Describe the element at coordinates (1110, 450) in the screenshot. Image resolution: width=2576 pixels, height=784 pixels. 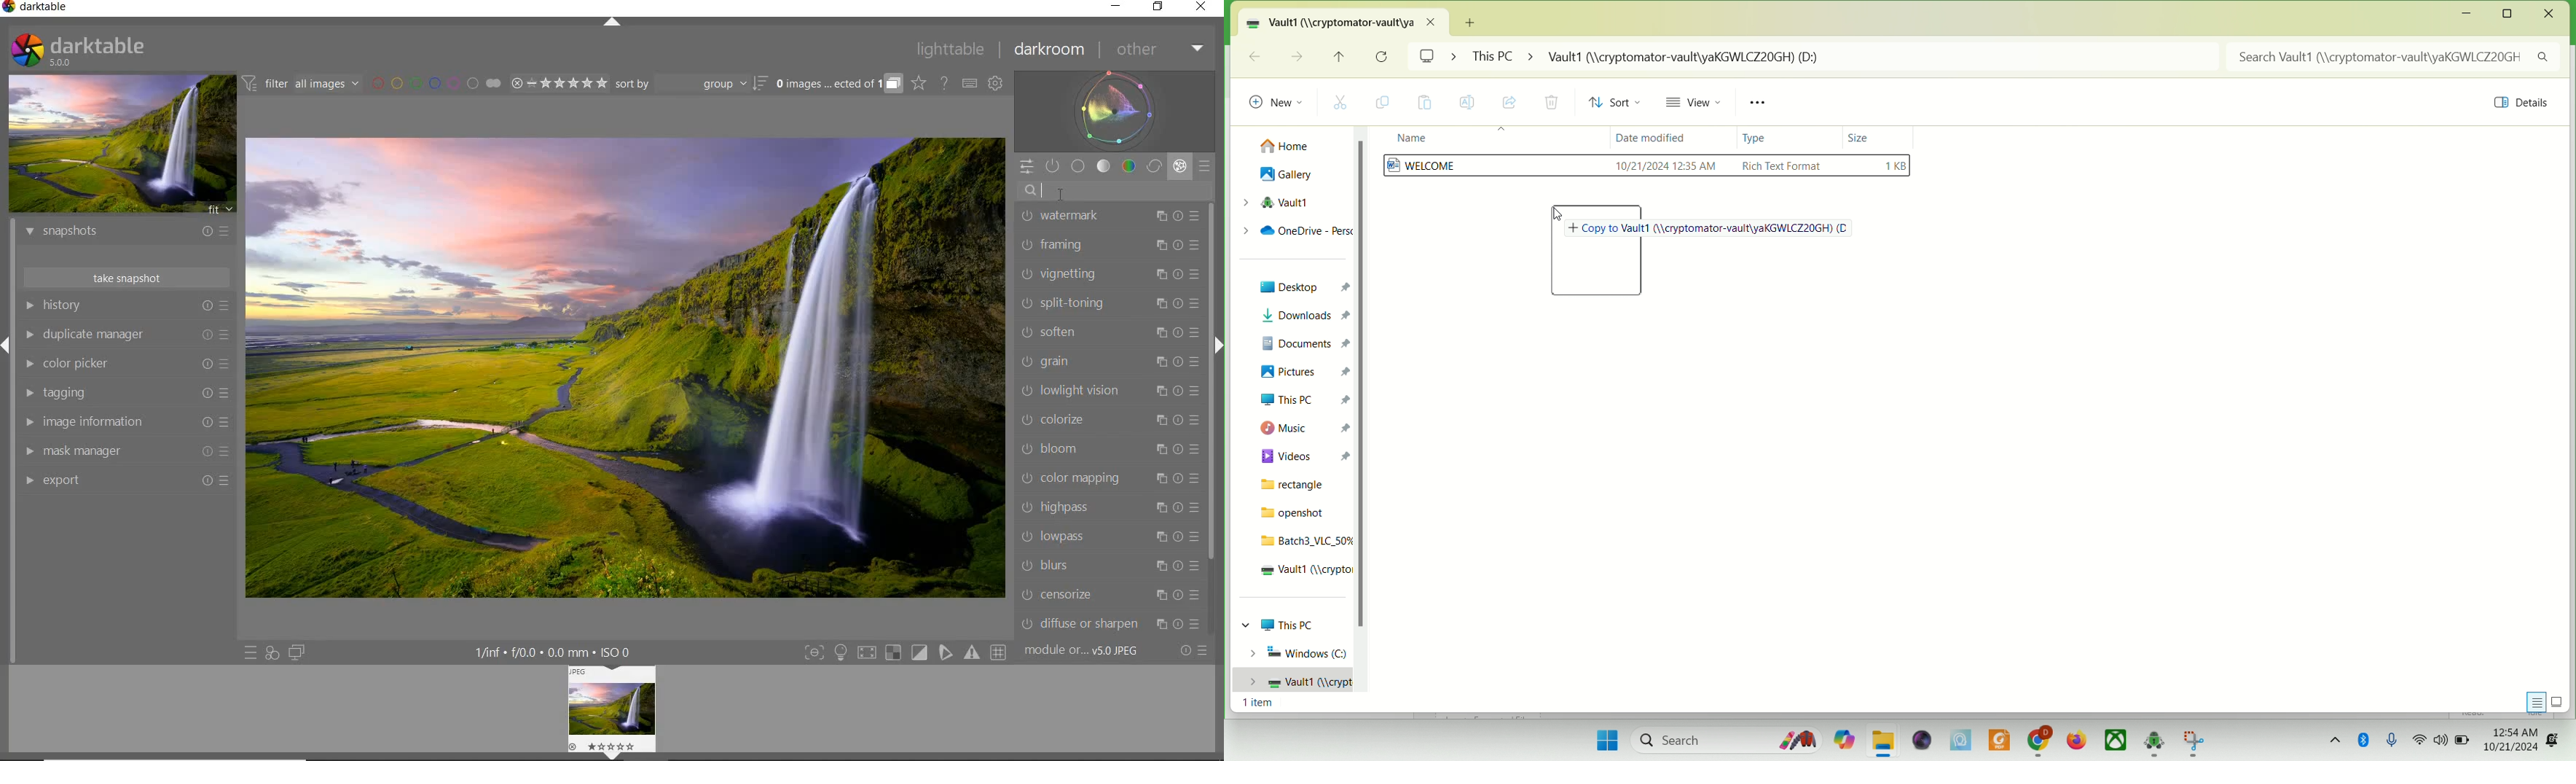
I see `bloom` at that location.